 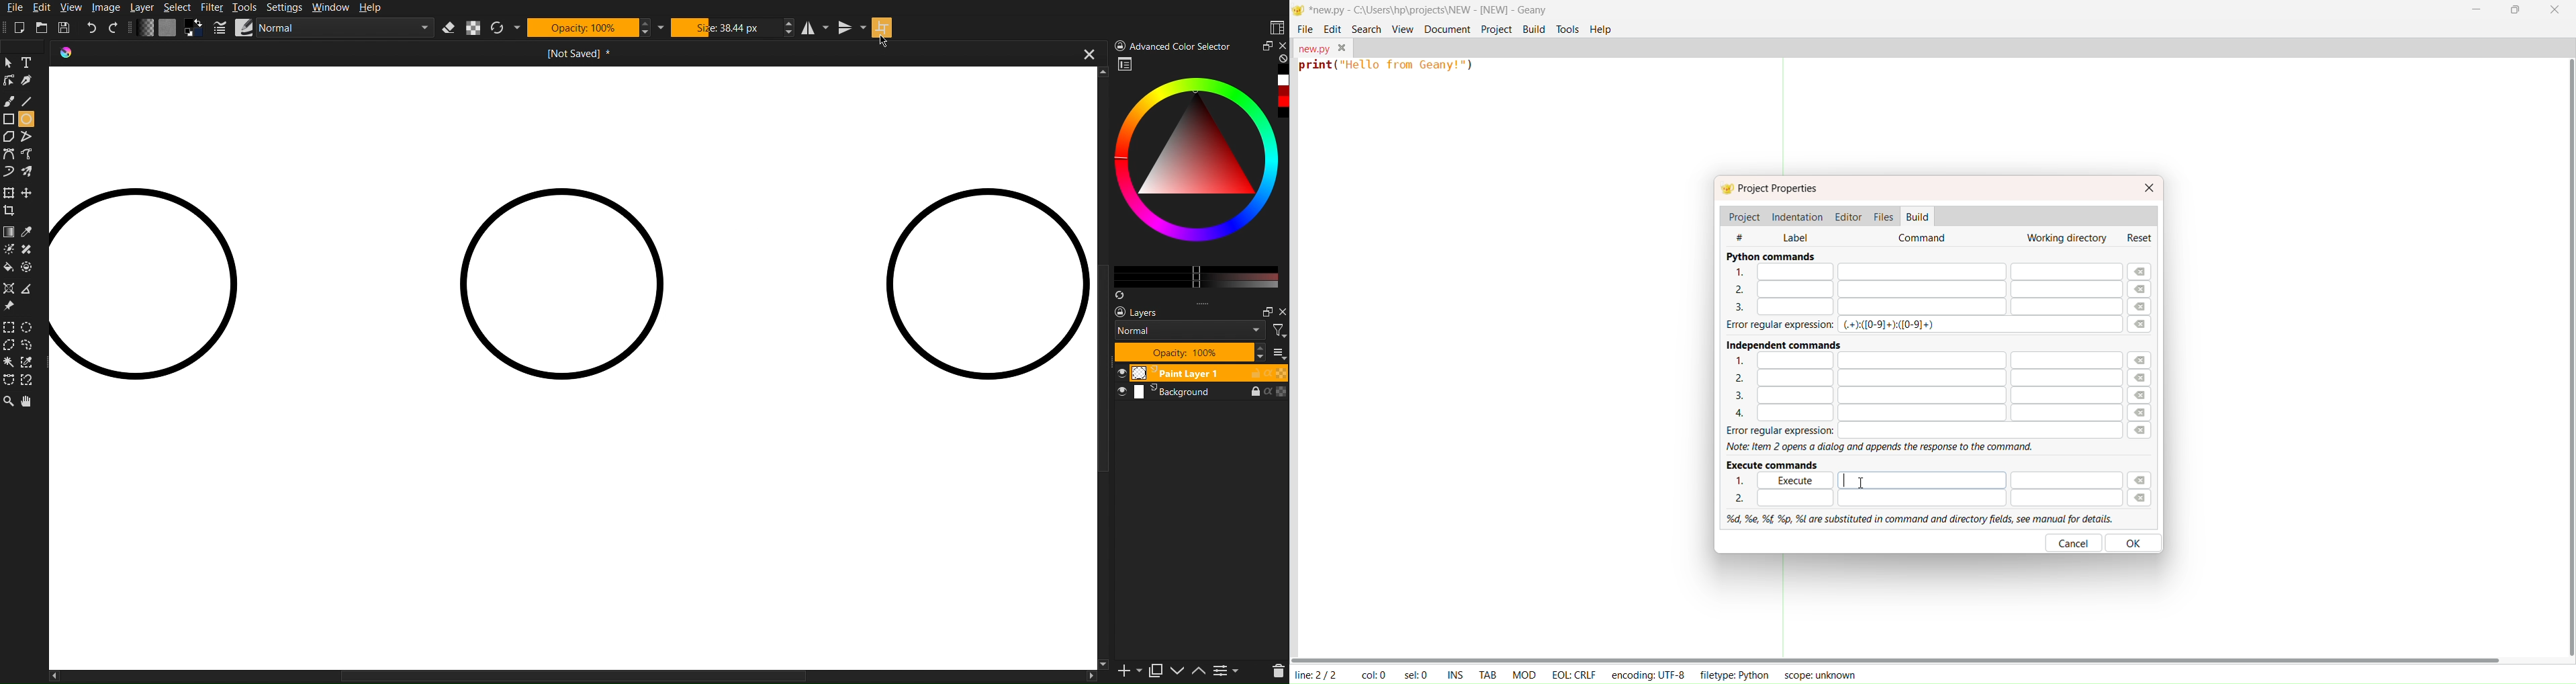 I want to click on Error regular expression, so click(x=1769, y=325).